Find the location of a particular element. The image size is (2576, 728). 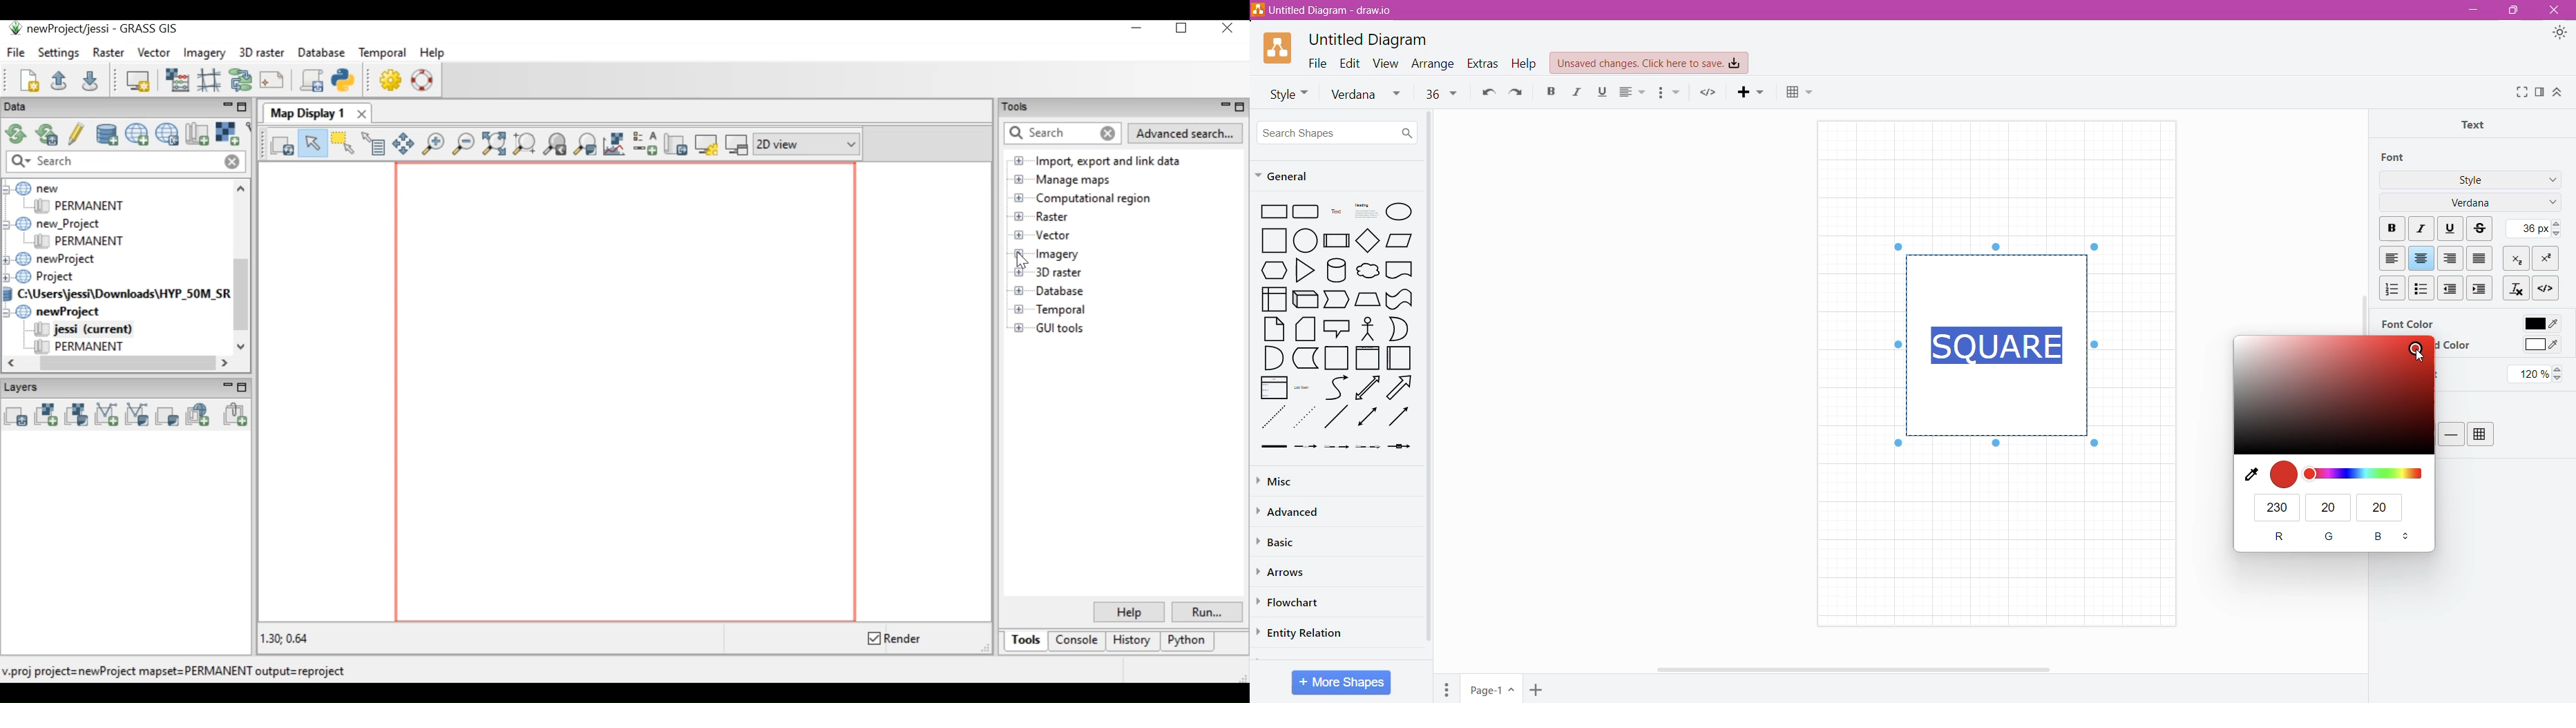

L-Shaped Rectangle is located at coordinates (1304, 358).